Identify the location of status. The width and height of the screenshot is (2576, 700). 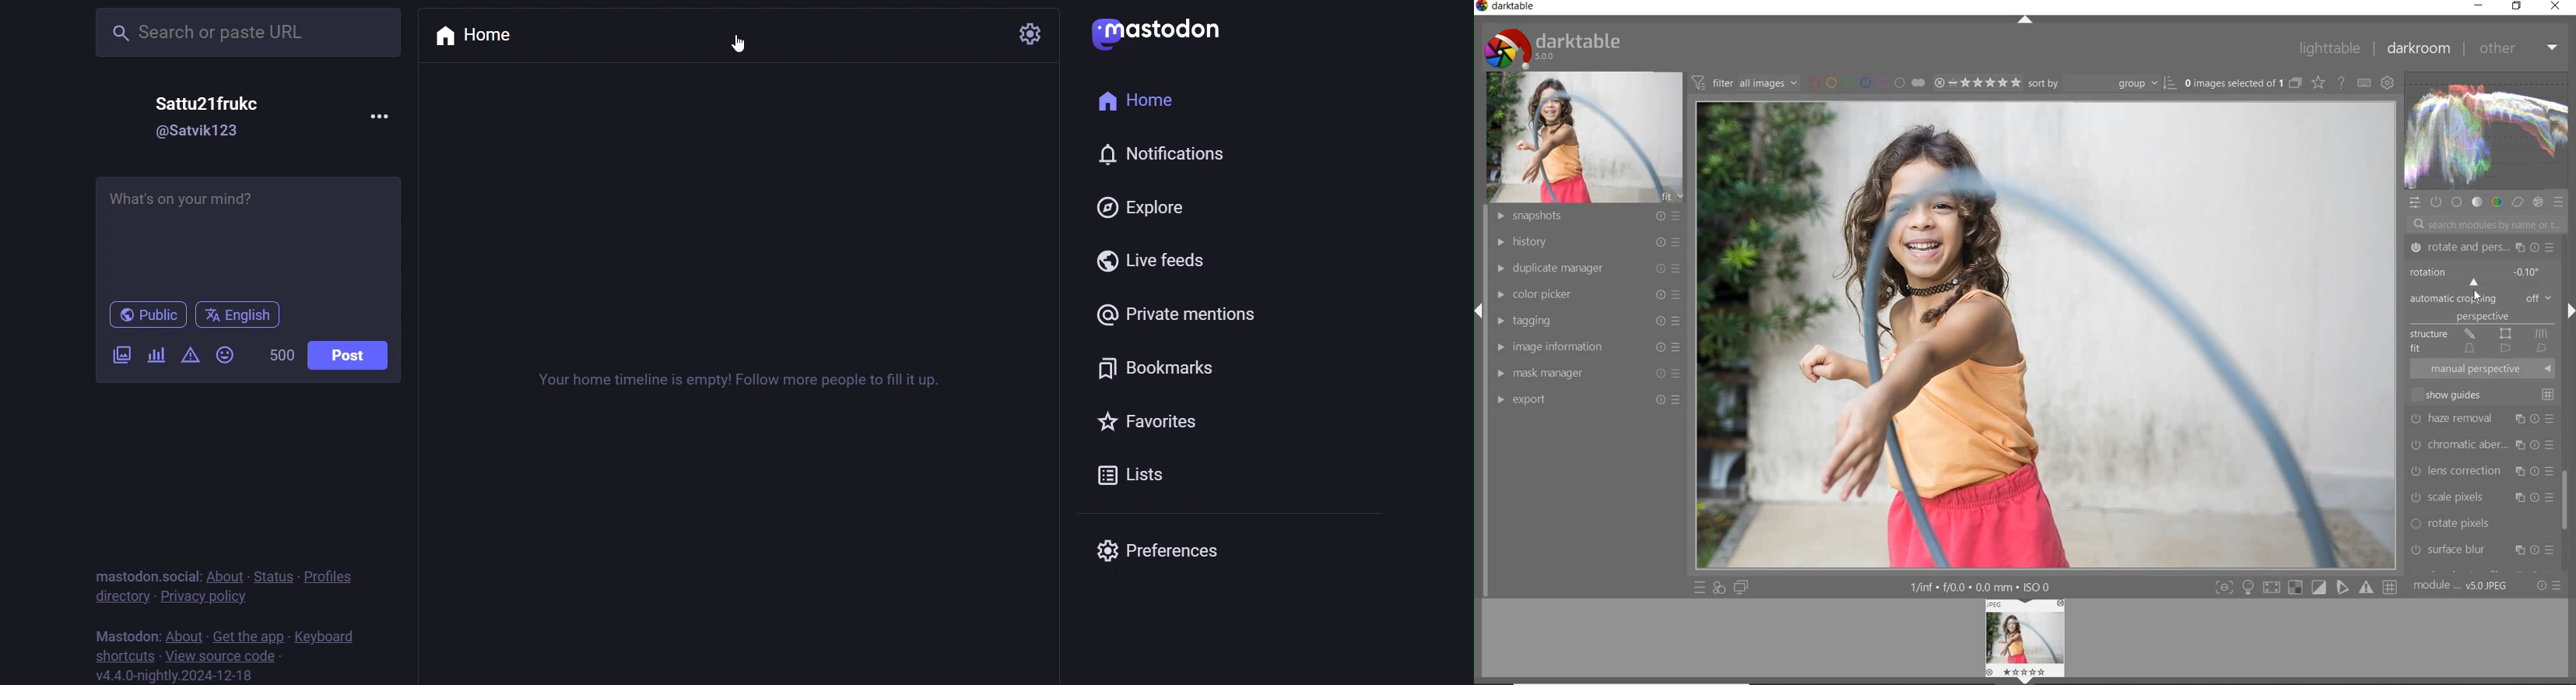
(272, 576).